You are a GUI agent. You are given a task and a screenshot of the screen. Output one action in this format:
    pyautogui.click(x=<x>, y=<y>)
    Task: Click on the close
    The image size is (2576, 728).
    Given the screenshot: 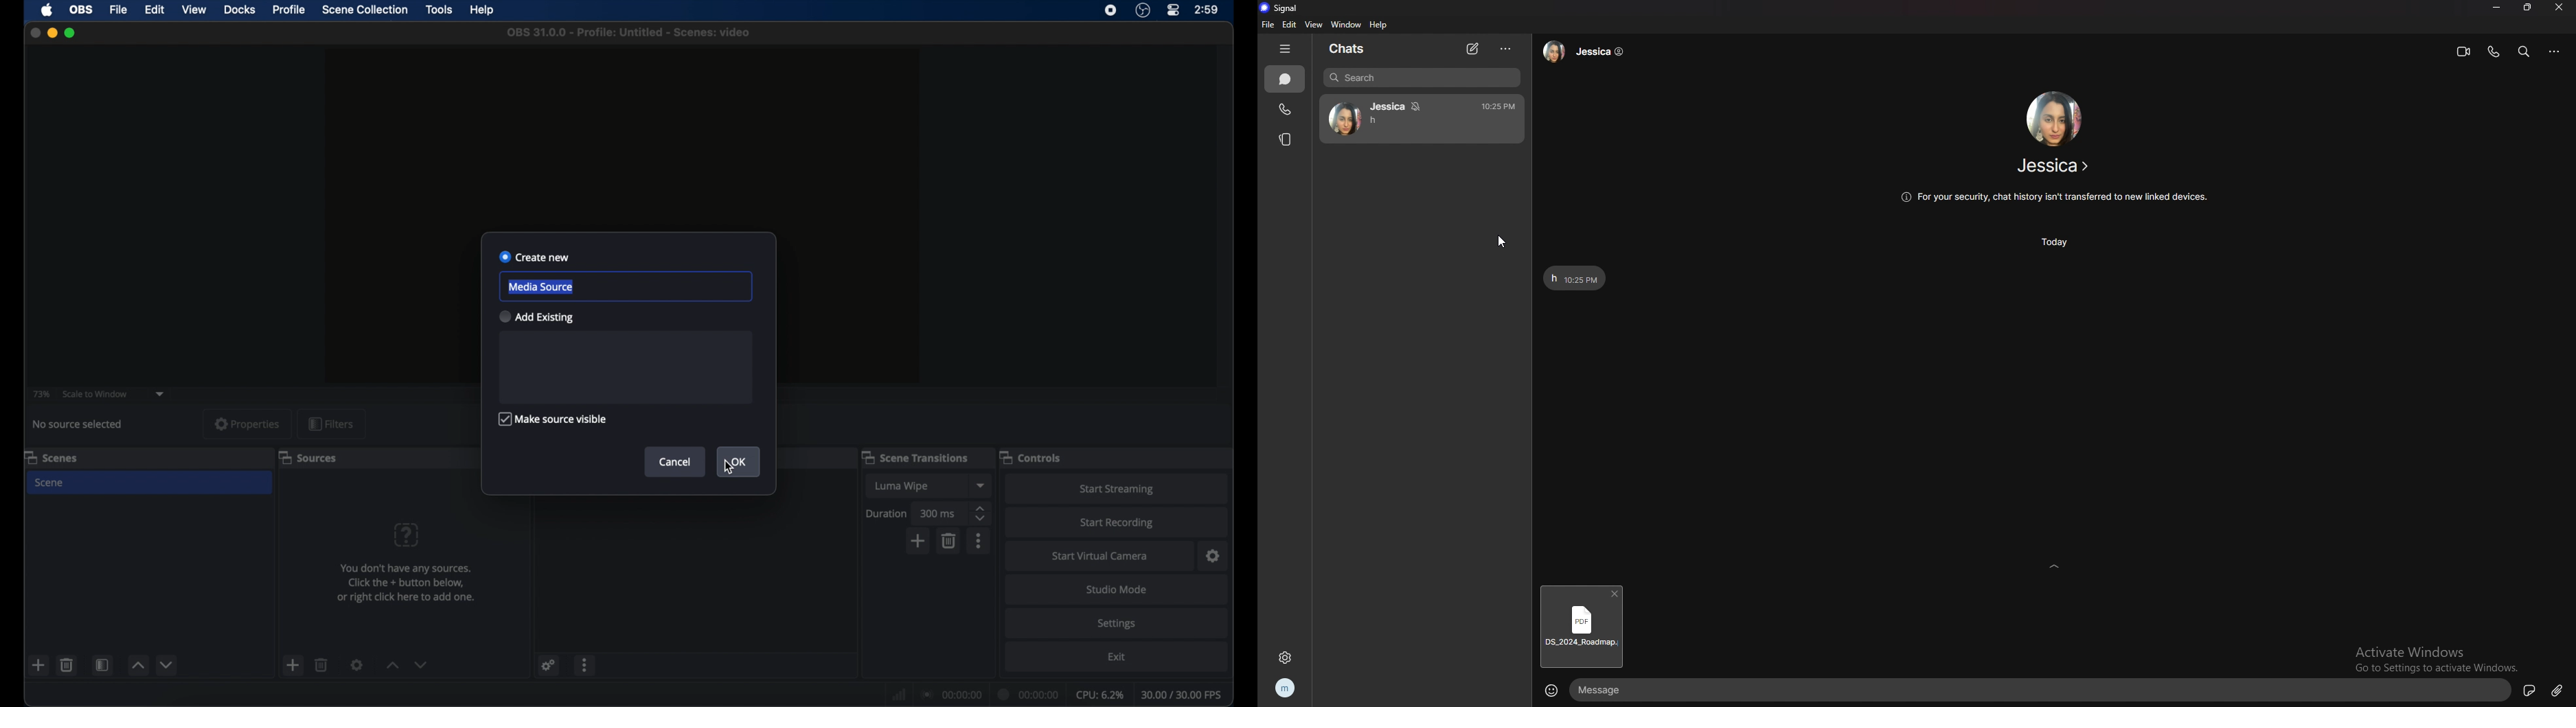 What is the action you would take?
    pyautogui.click(x=2560, y=8)
    